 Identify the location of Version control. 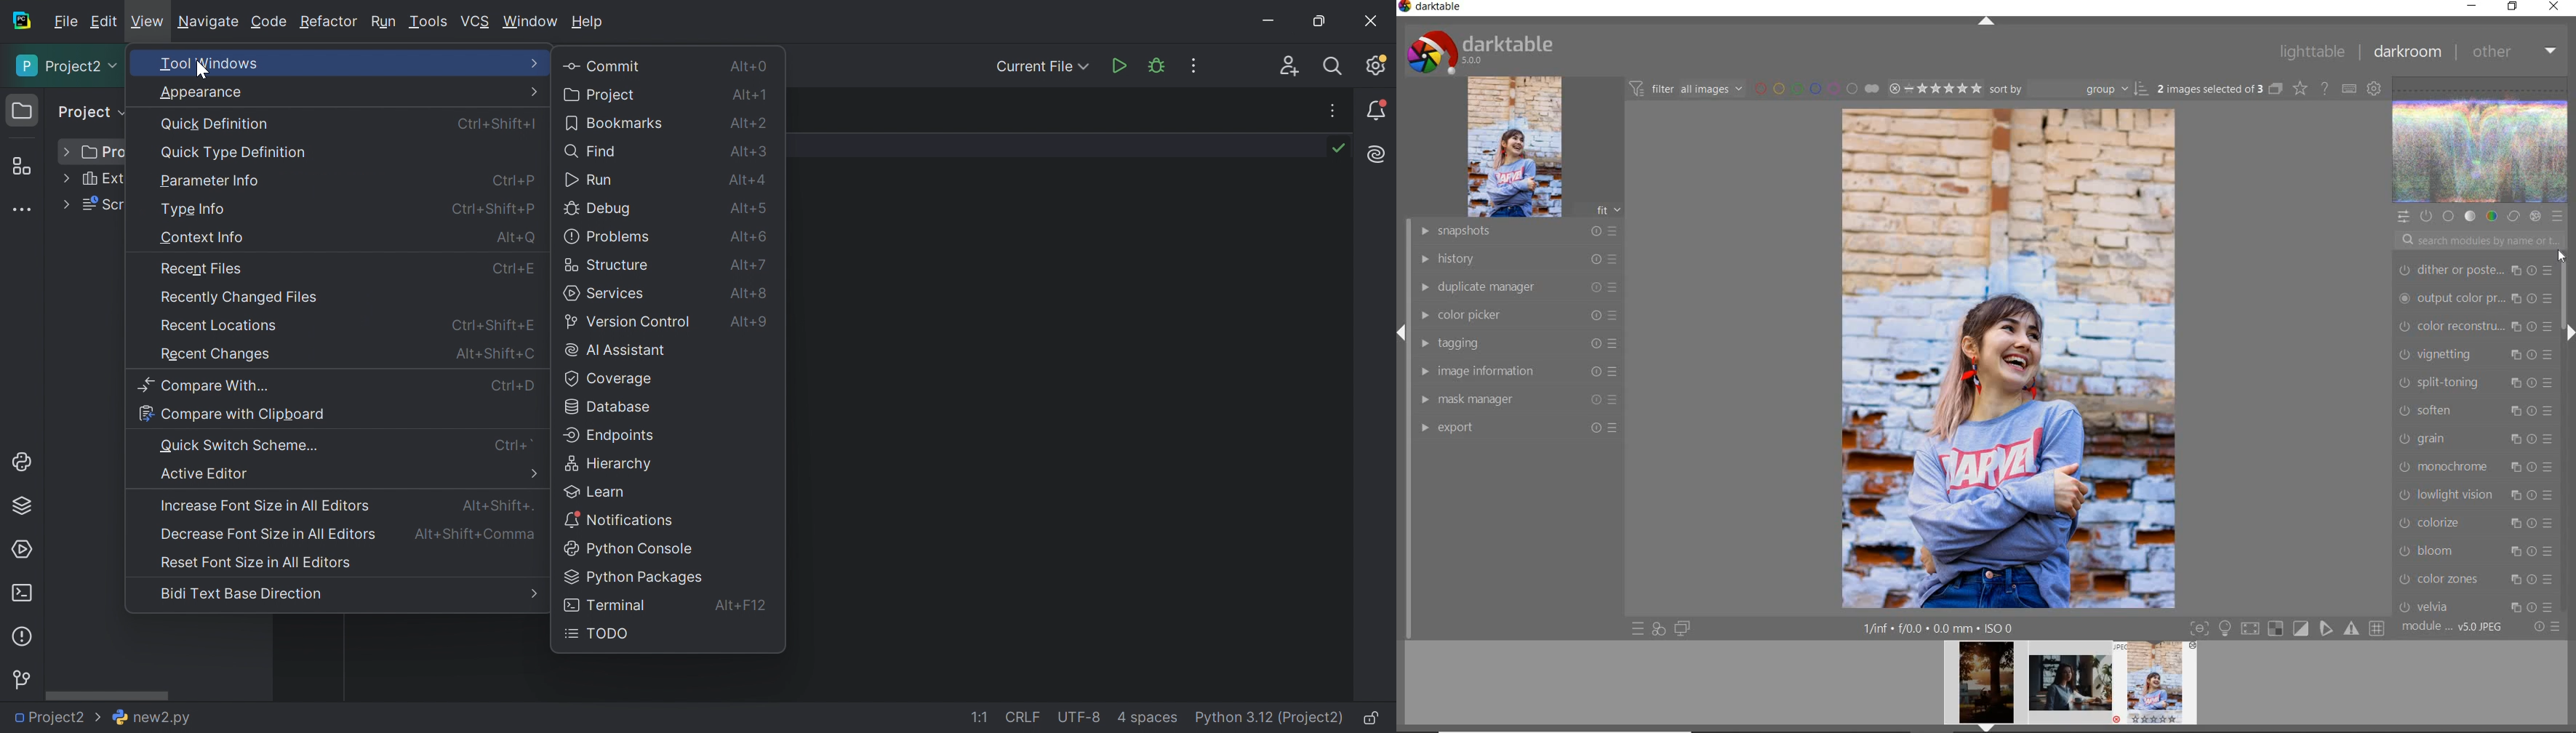
(632, 321).